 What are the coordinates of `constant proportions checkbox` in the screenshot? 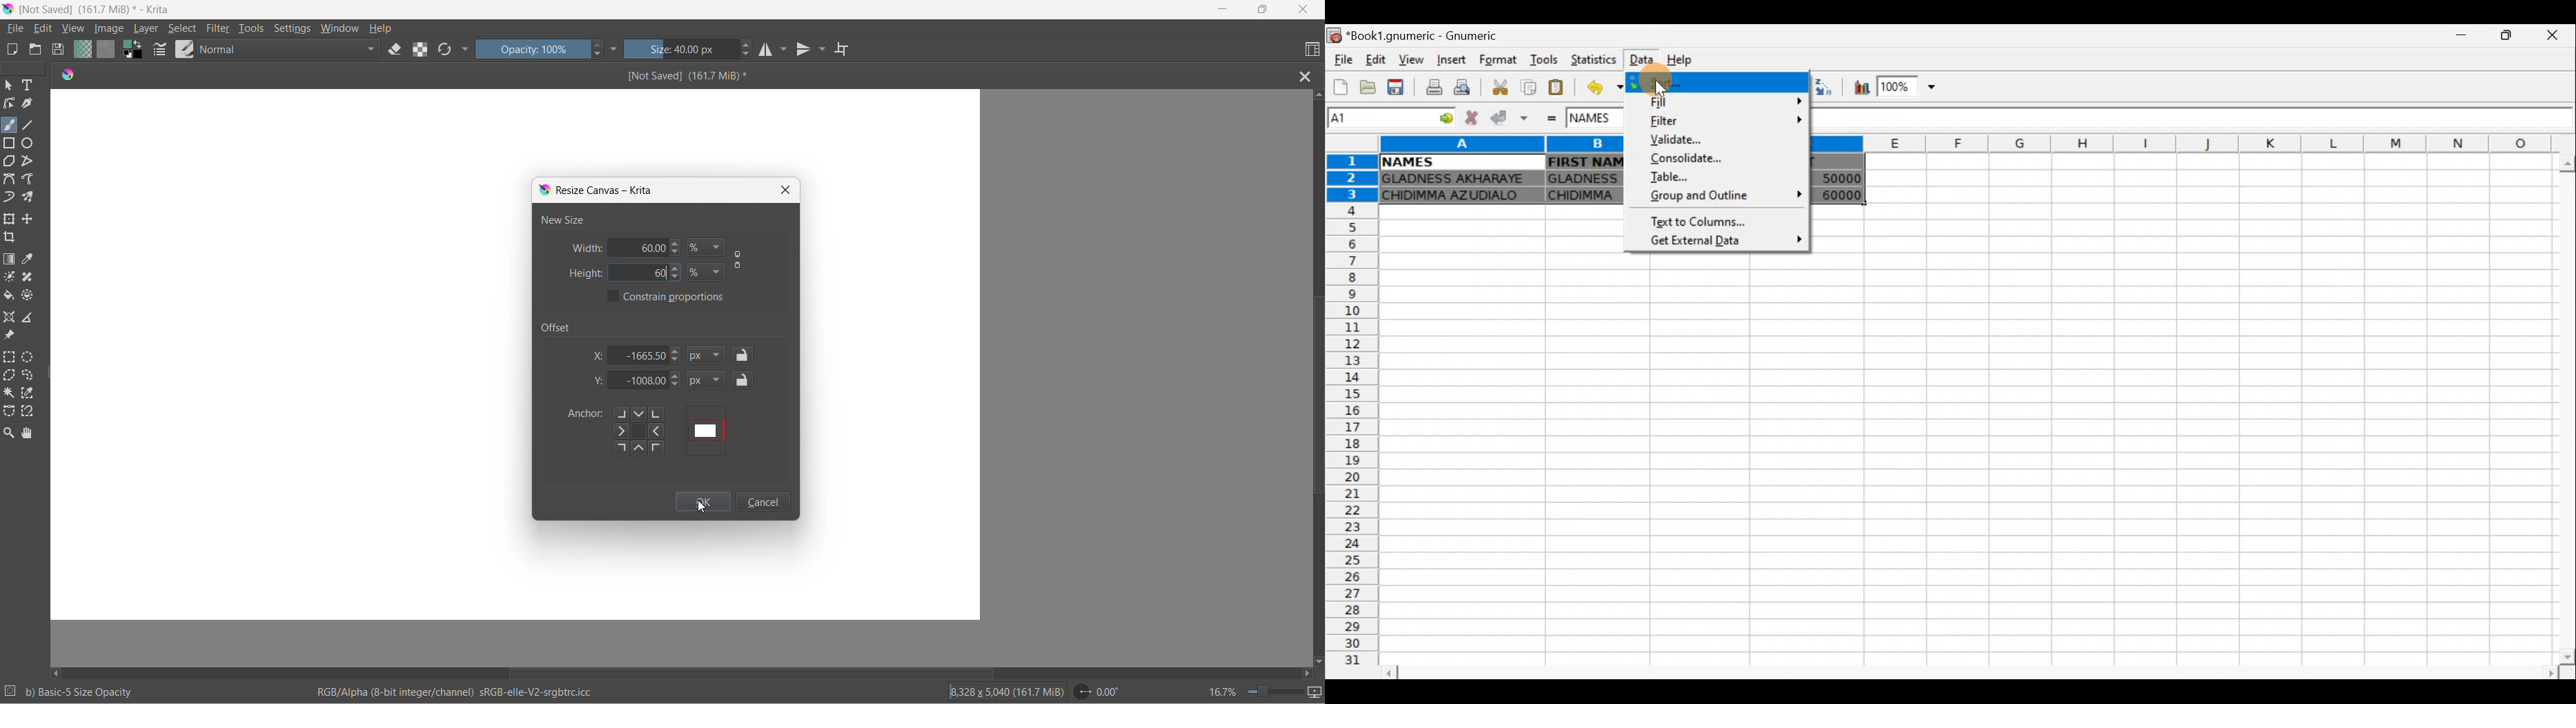 It's located at (614, 297).